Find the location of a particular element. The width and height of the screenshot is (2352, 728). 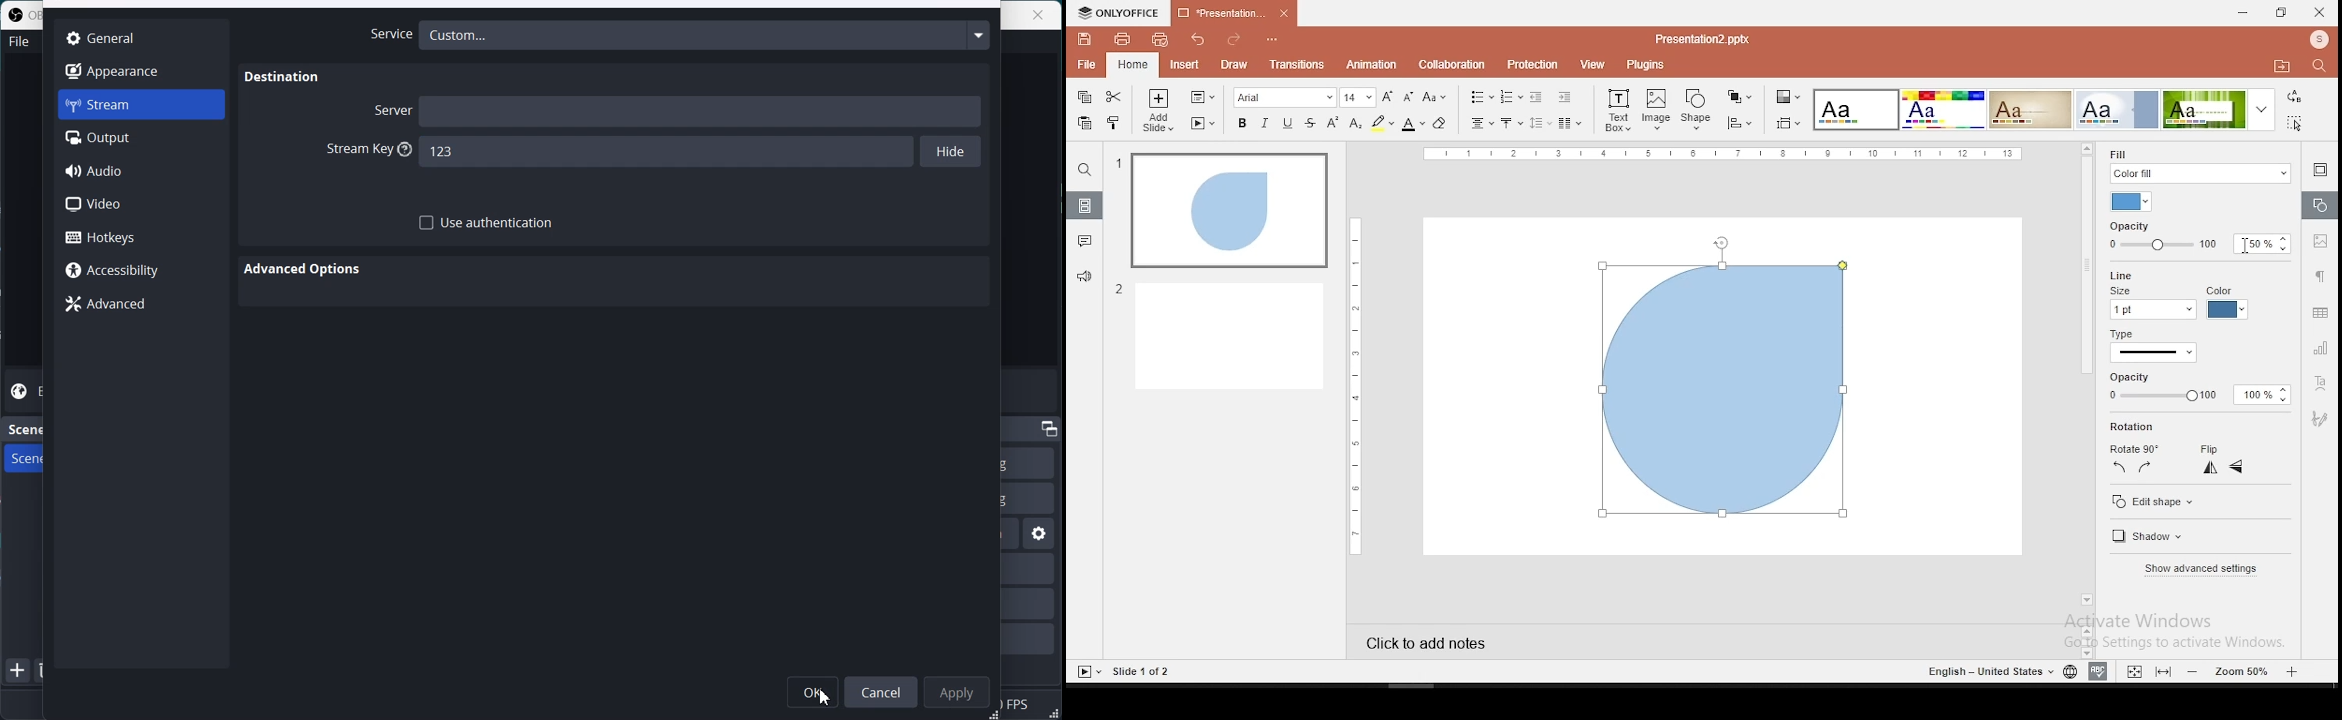

clone formatting is located at coordinates (1114, 121).